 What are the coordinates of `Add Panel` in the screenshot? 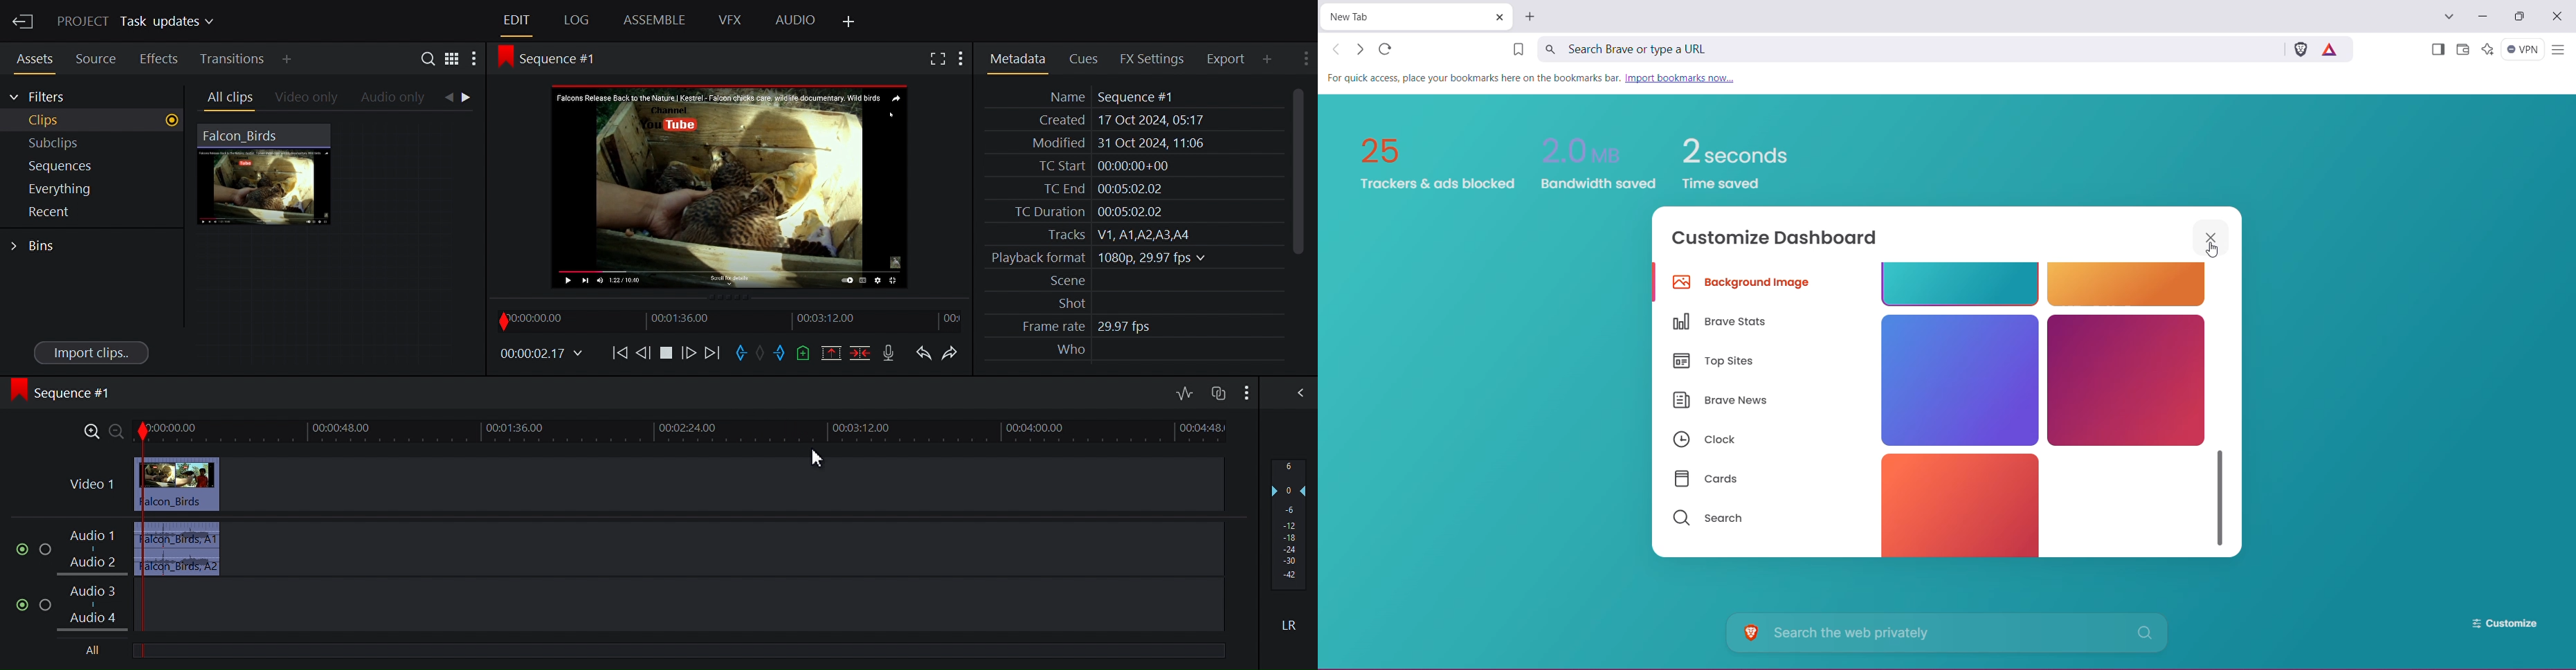 It's located at (852, 19).